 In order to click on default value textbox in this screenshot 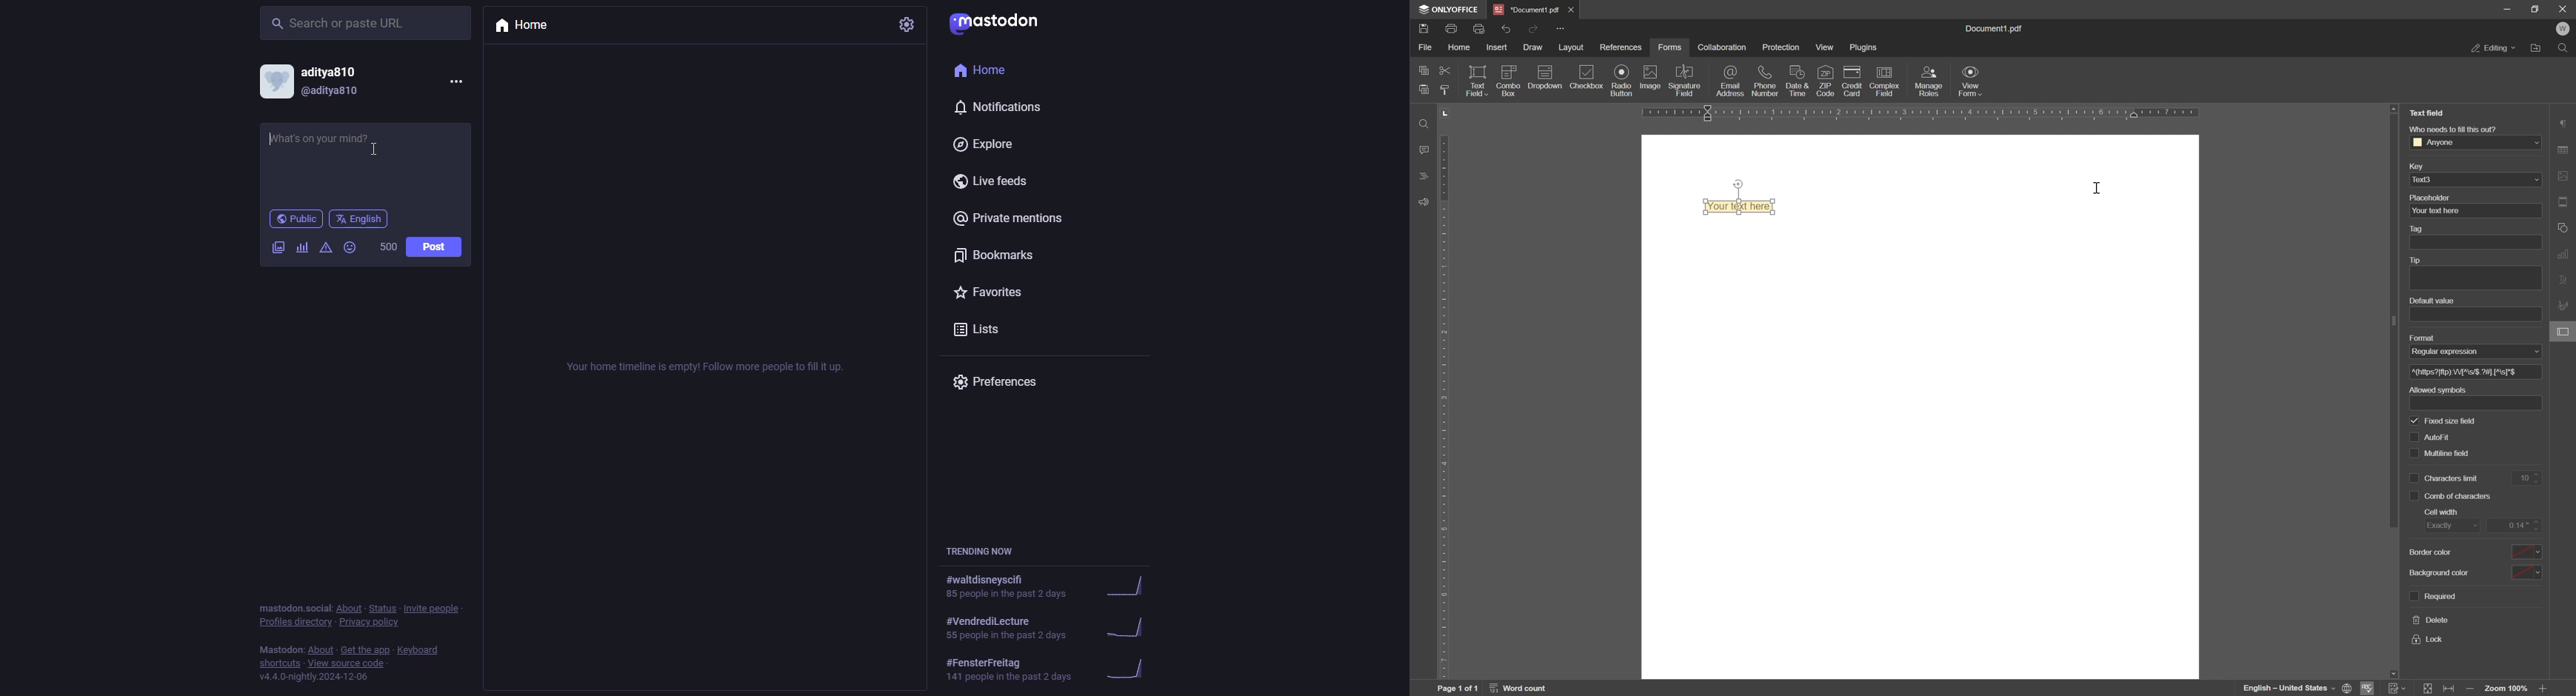, I will do `click(2478, 314)`.